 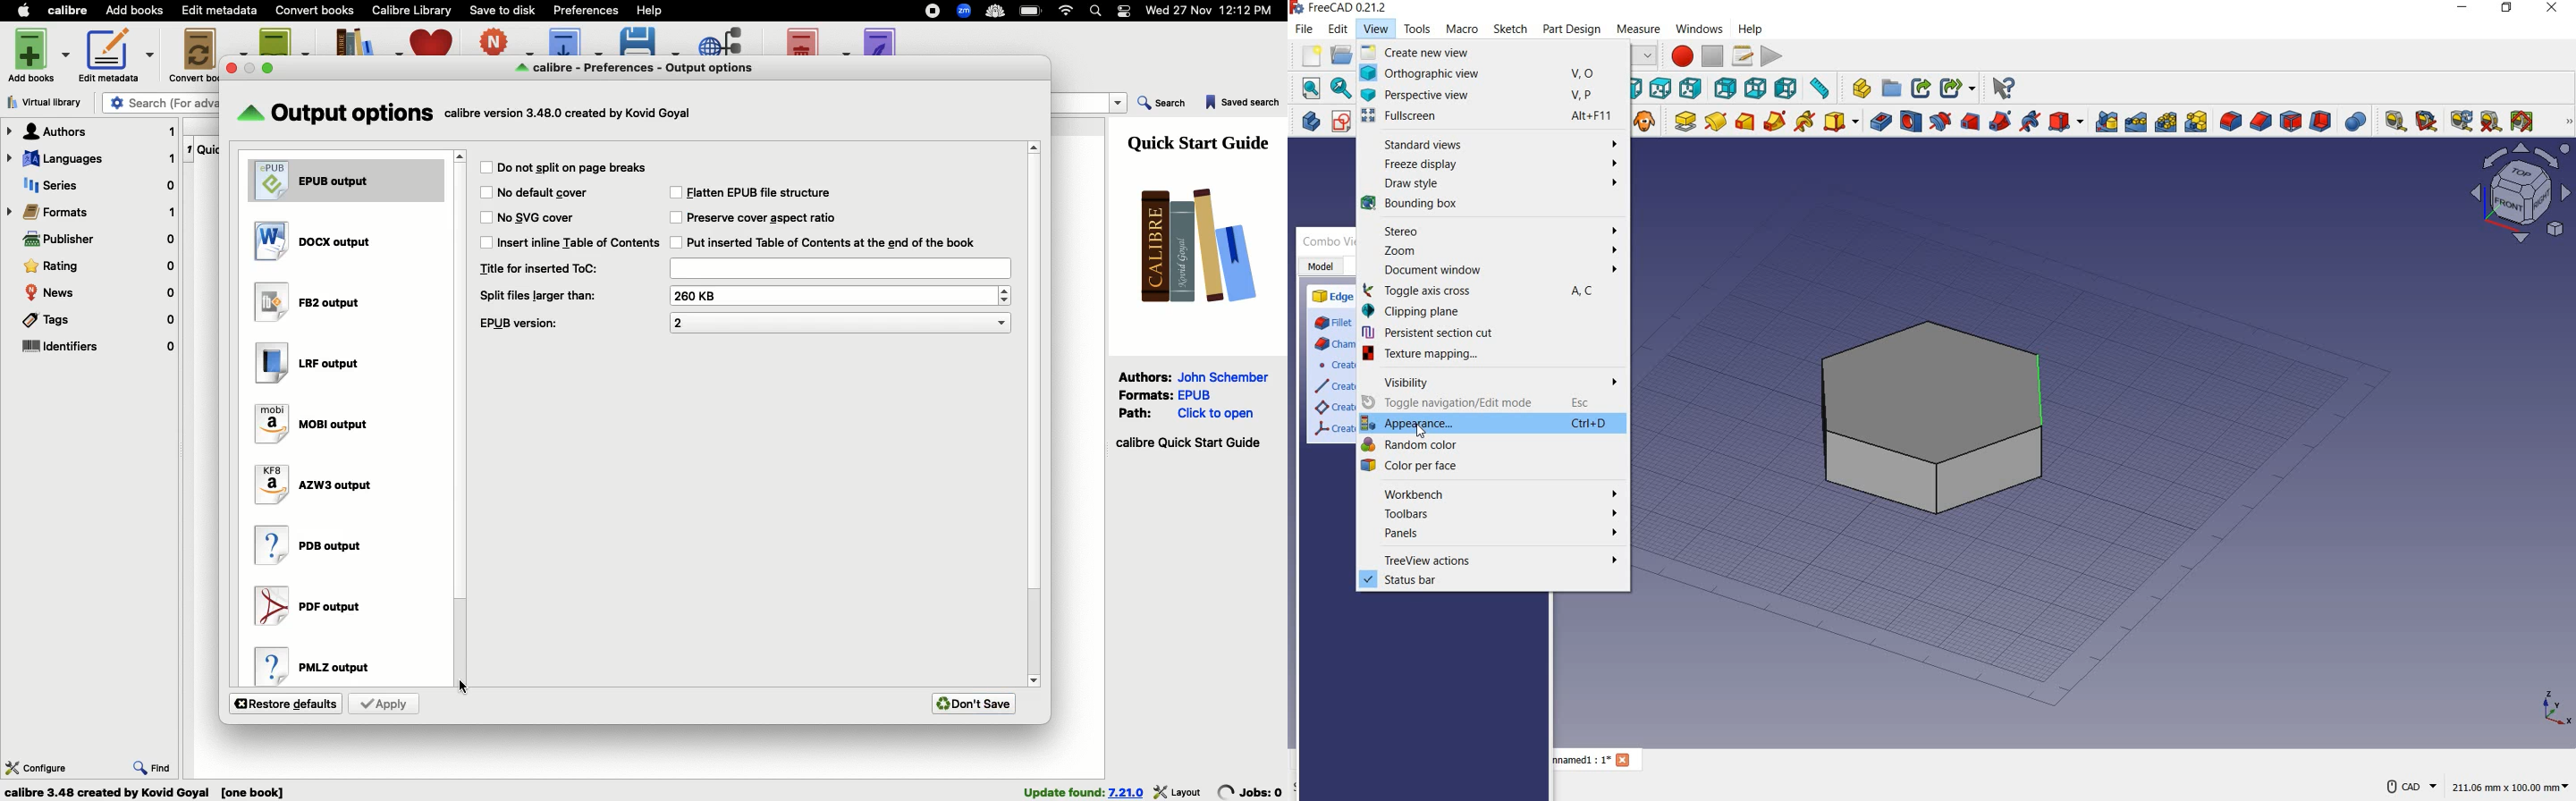 I want to click on Formats, so click(x=1146, y=393).